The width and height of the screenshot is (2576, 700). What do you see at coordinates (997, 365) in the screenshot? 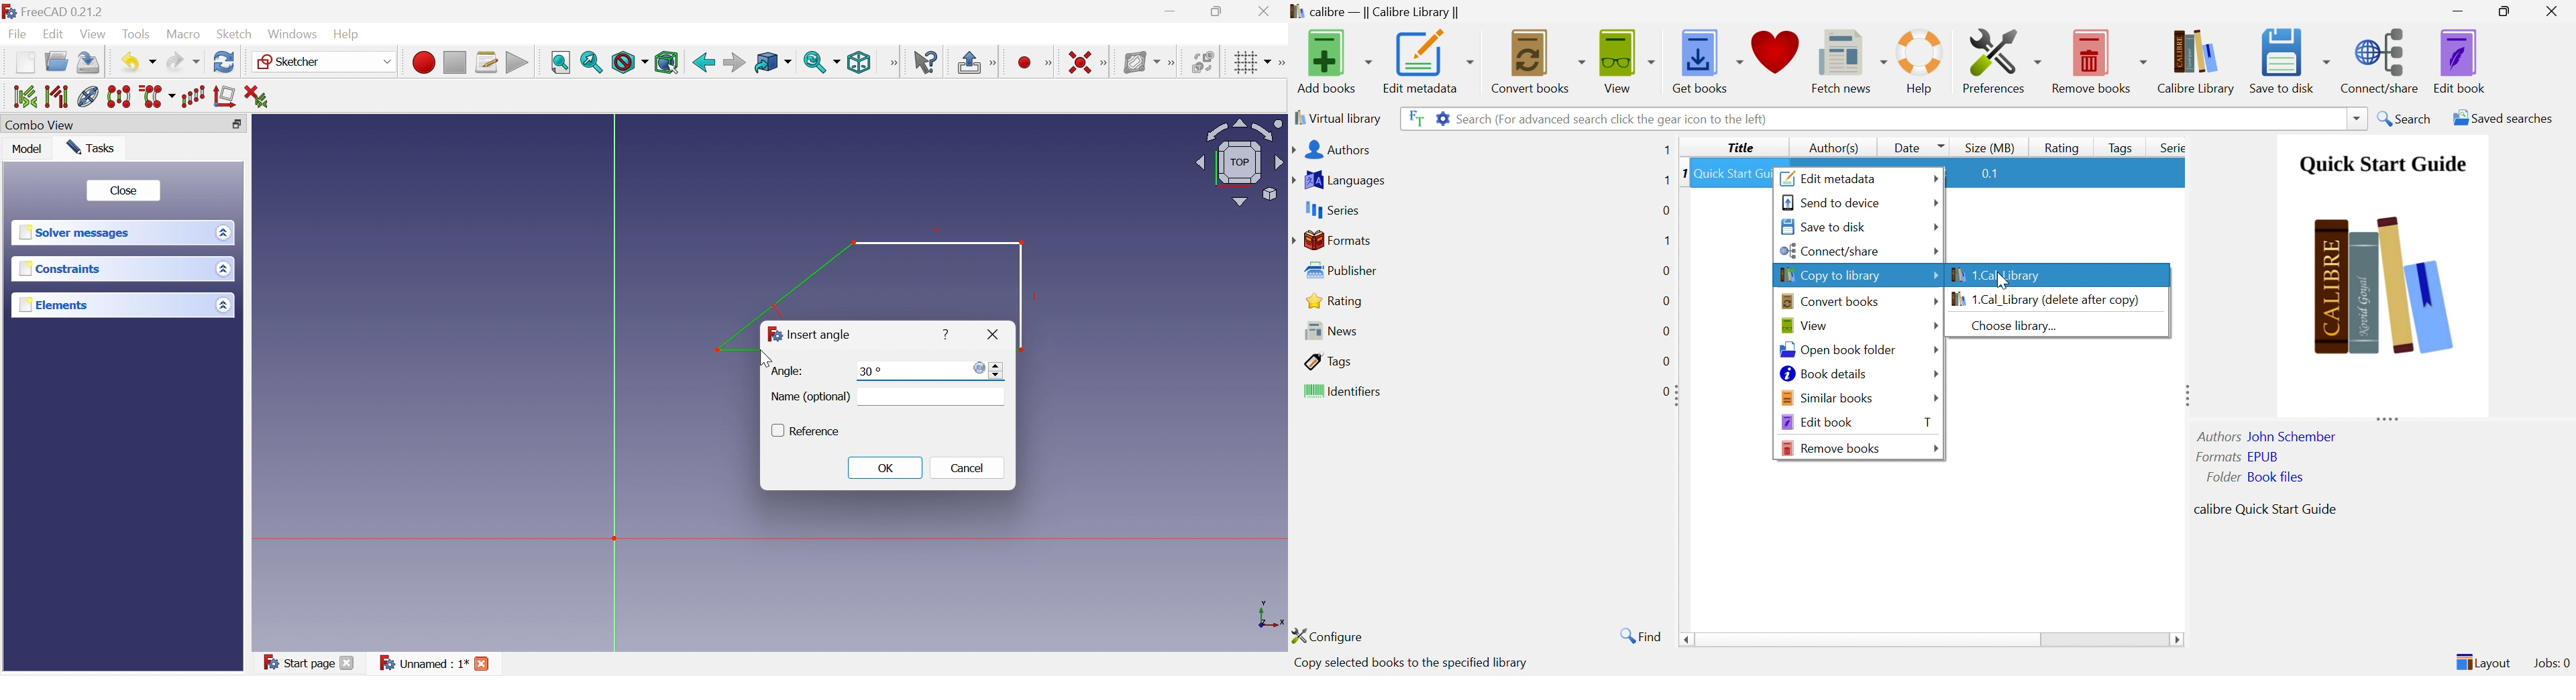
I see `Increase` at bounding box center [997, 365].